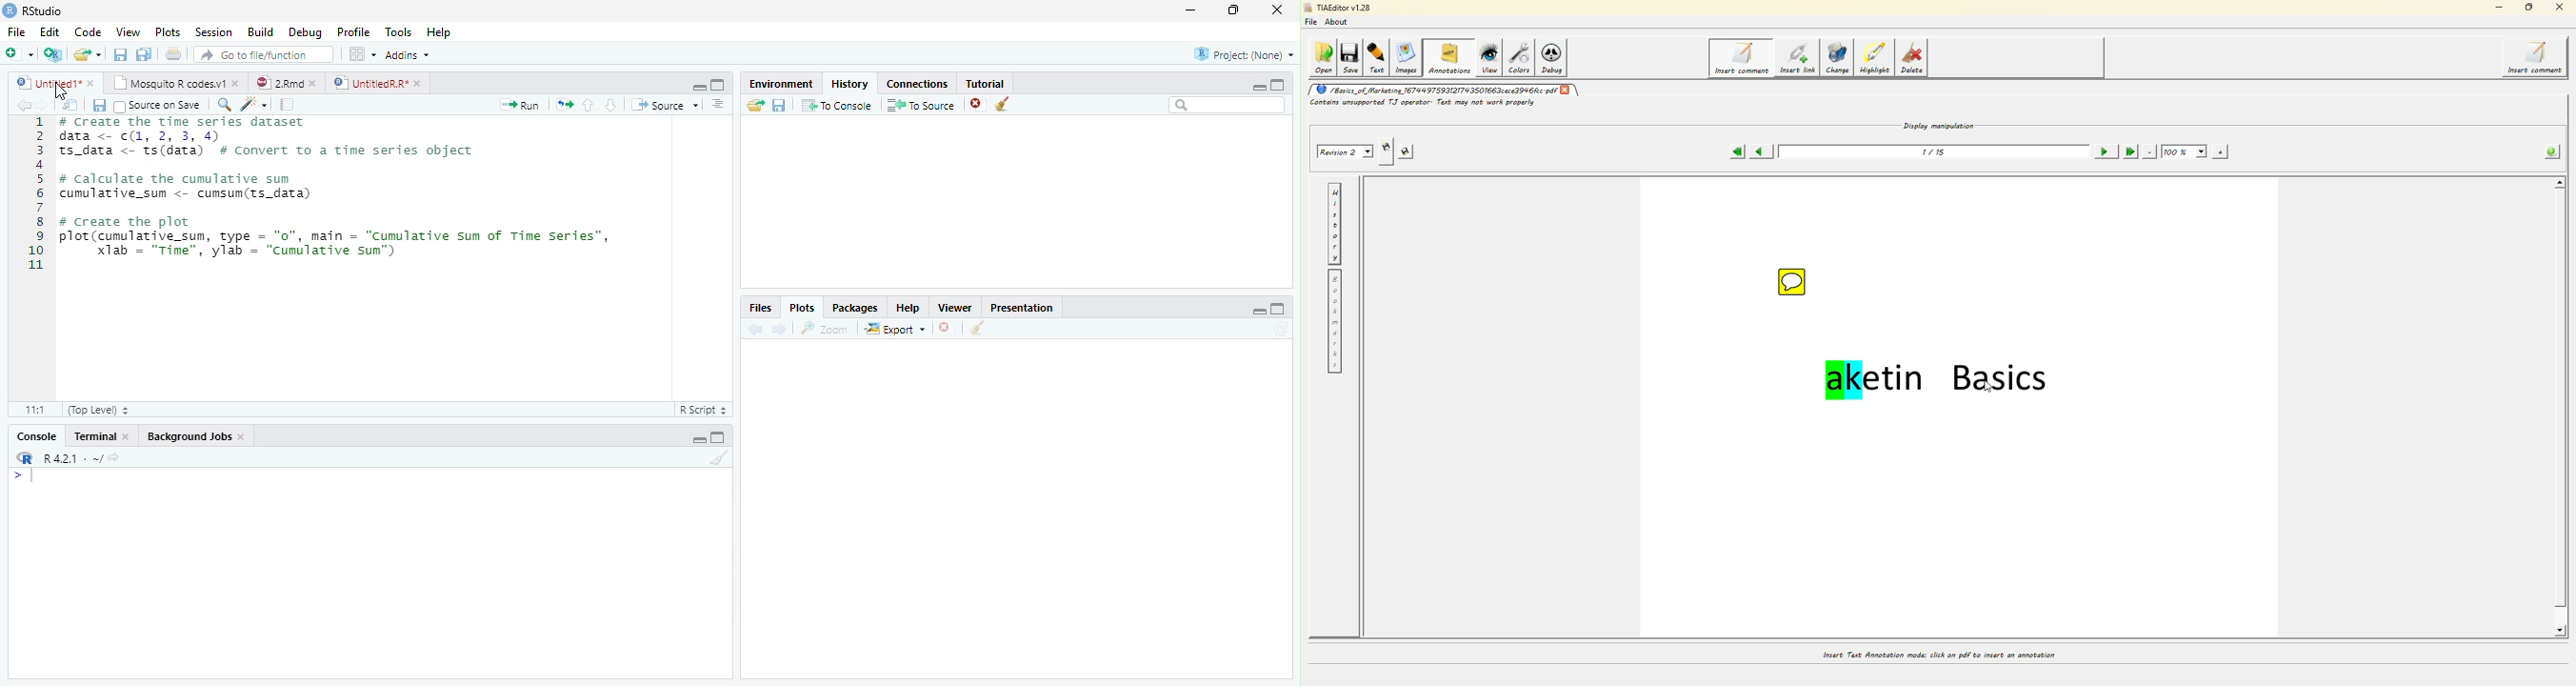 This screenshot has height=700, width=2576. I want to click on UntitiledR.R, so click(381, 82).